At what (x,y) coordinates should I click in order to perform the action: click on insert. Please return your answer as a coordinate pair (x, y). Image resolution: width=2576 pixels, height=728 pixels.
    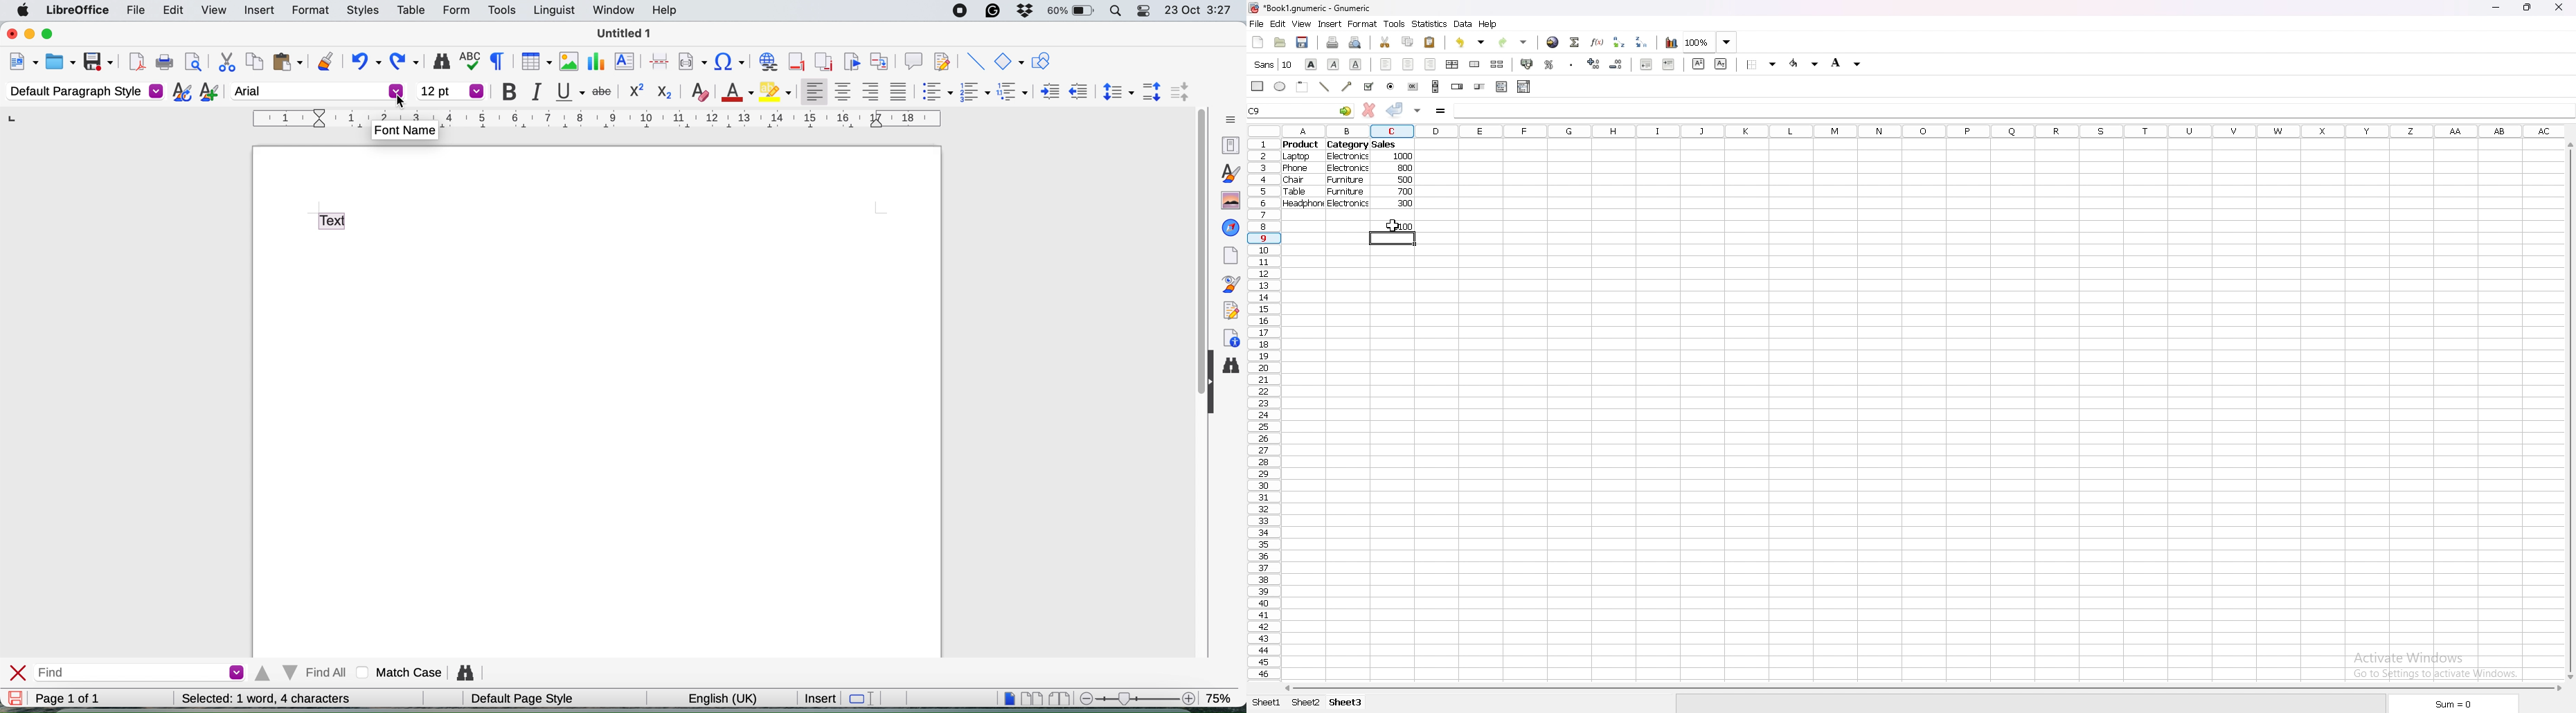
    Looking at the image, I should click on (1330, 24).